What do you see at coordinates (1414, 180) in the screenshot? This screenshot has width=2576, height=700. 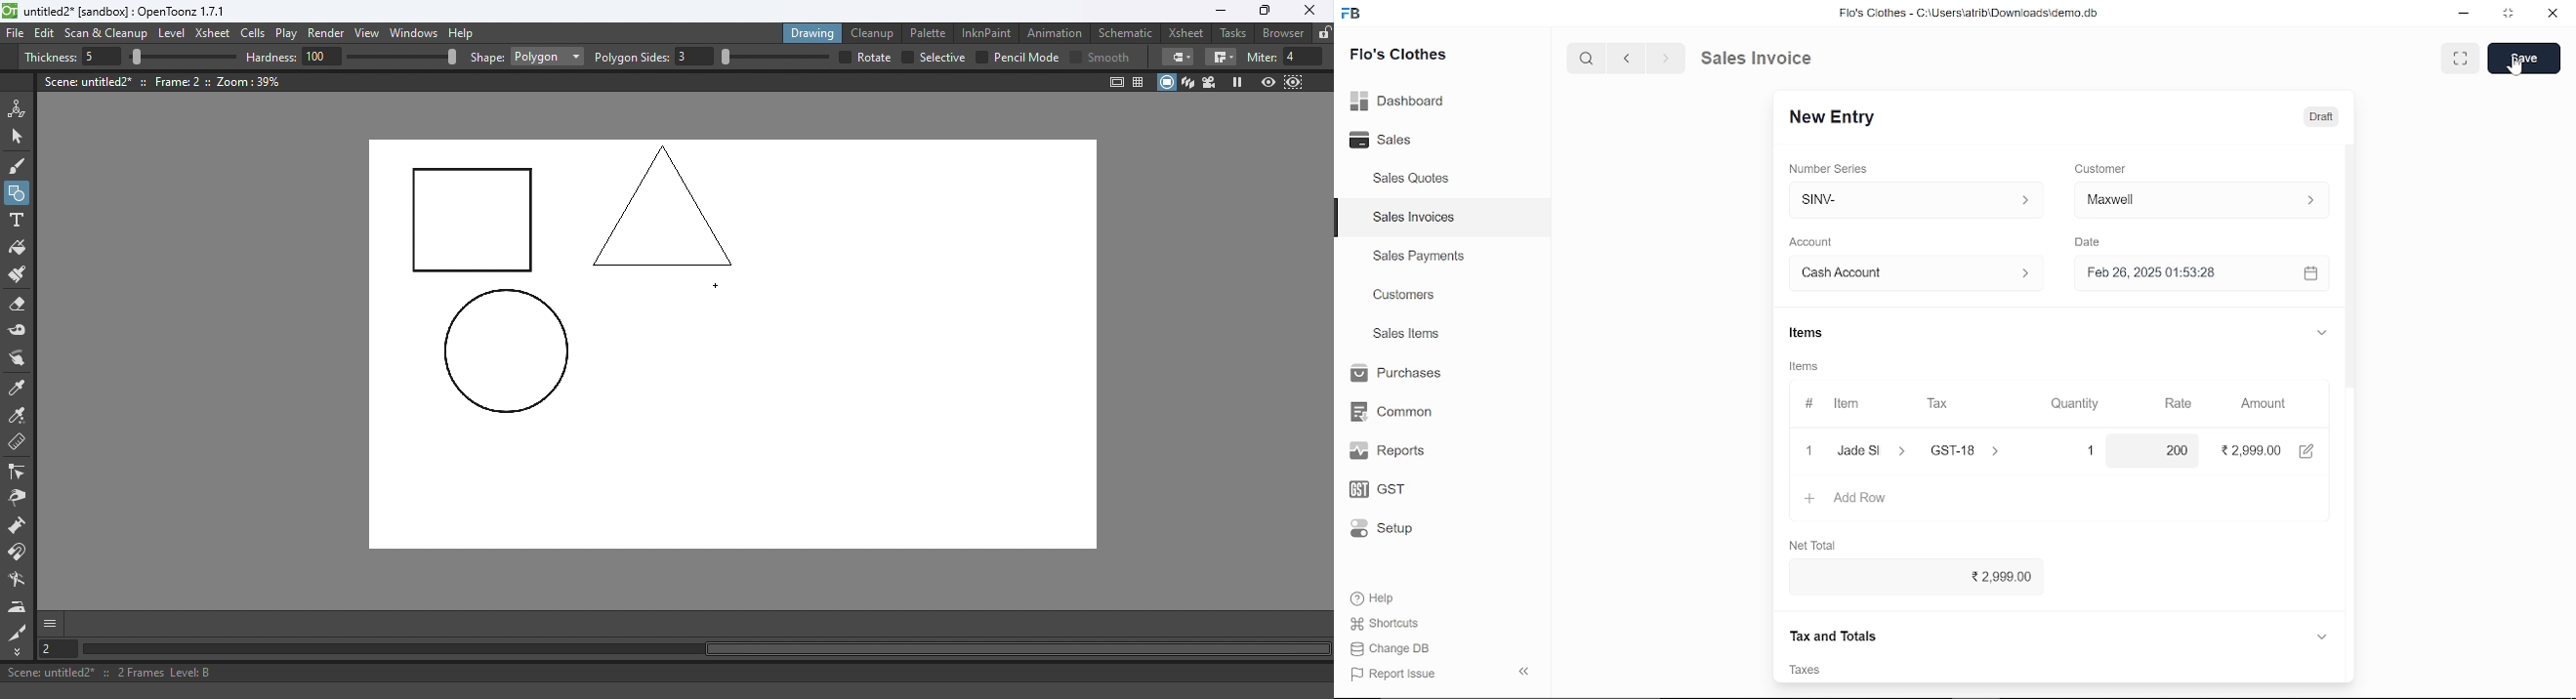 I see `Sales Quotes` at bounding box center [1414, 180].